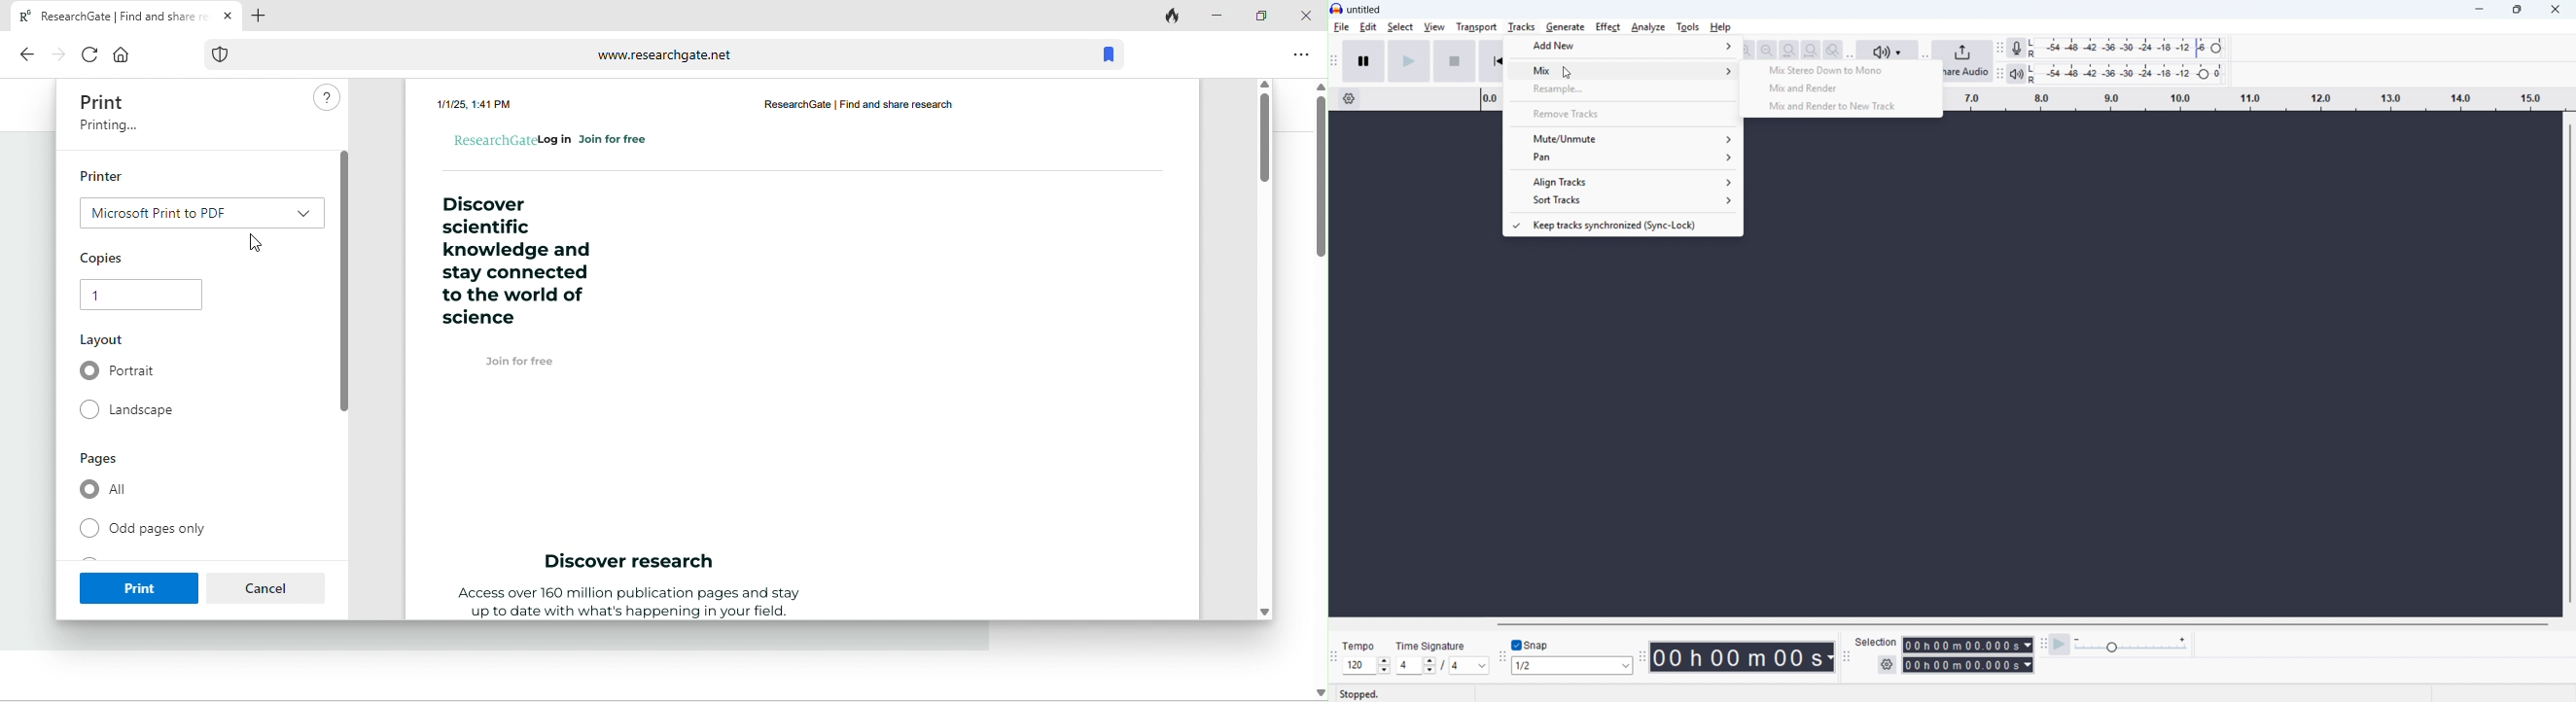  Describe the element at coordinates (1335, 656) in the screenshot. I see `time signature toolbar` at that location.